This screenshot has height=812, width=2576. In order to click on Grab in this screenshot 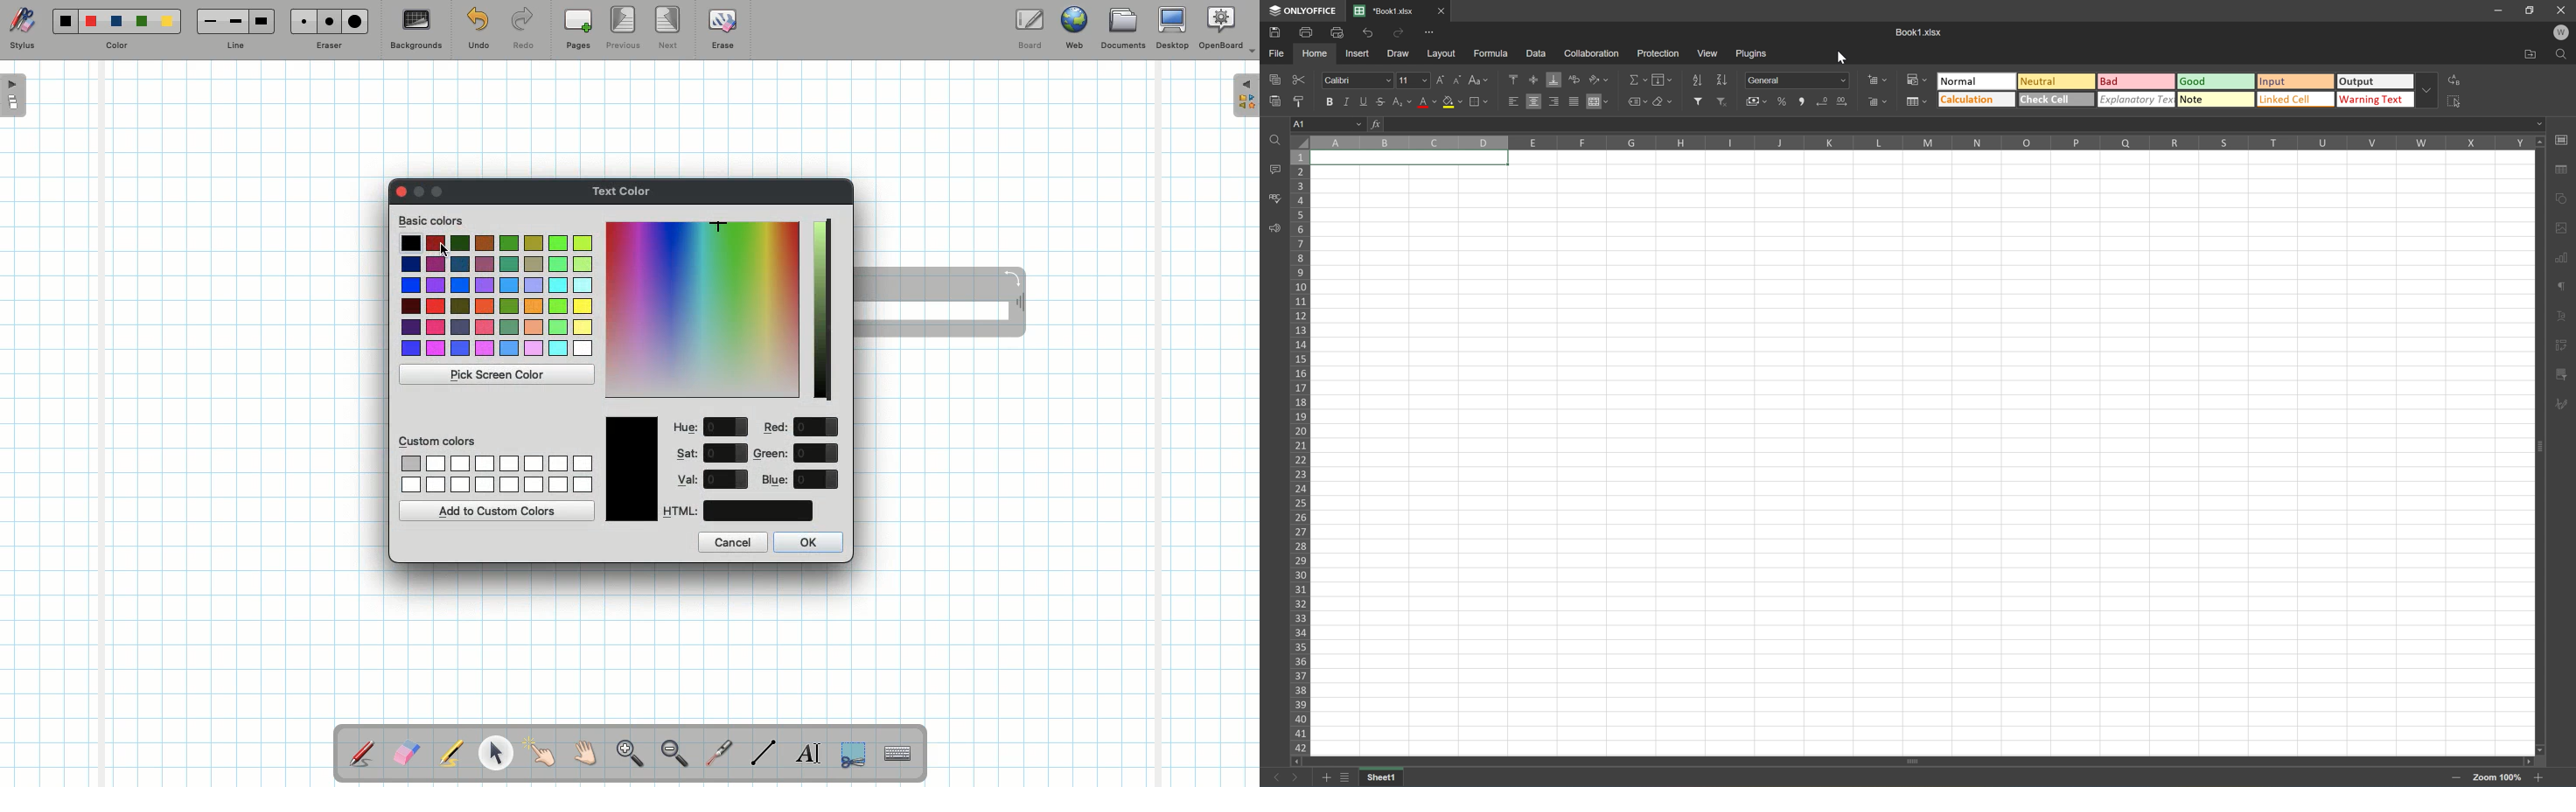, I will do `click(586, 756)`.